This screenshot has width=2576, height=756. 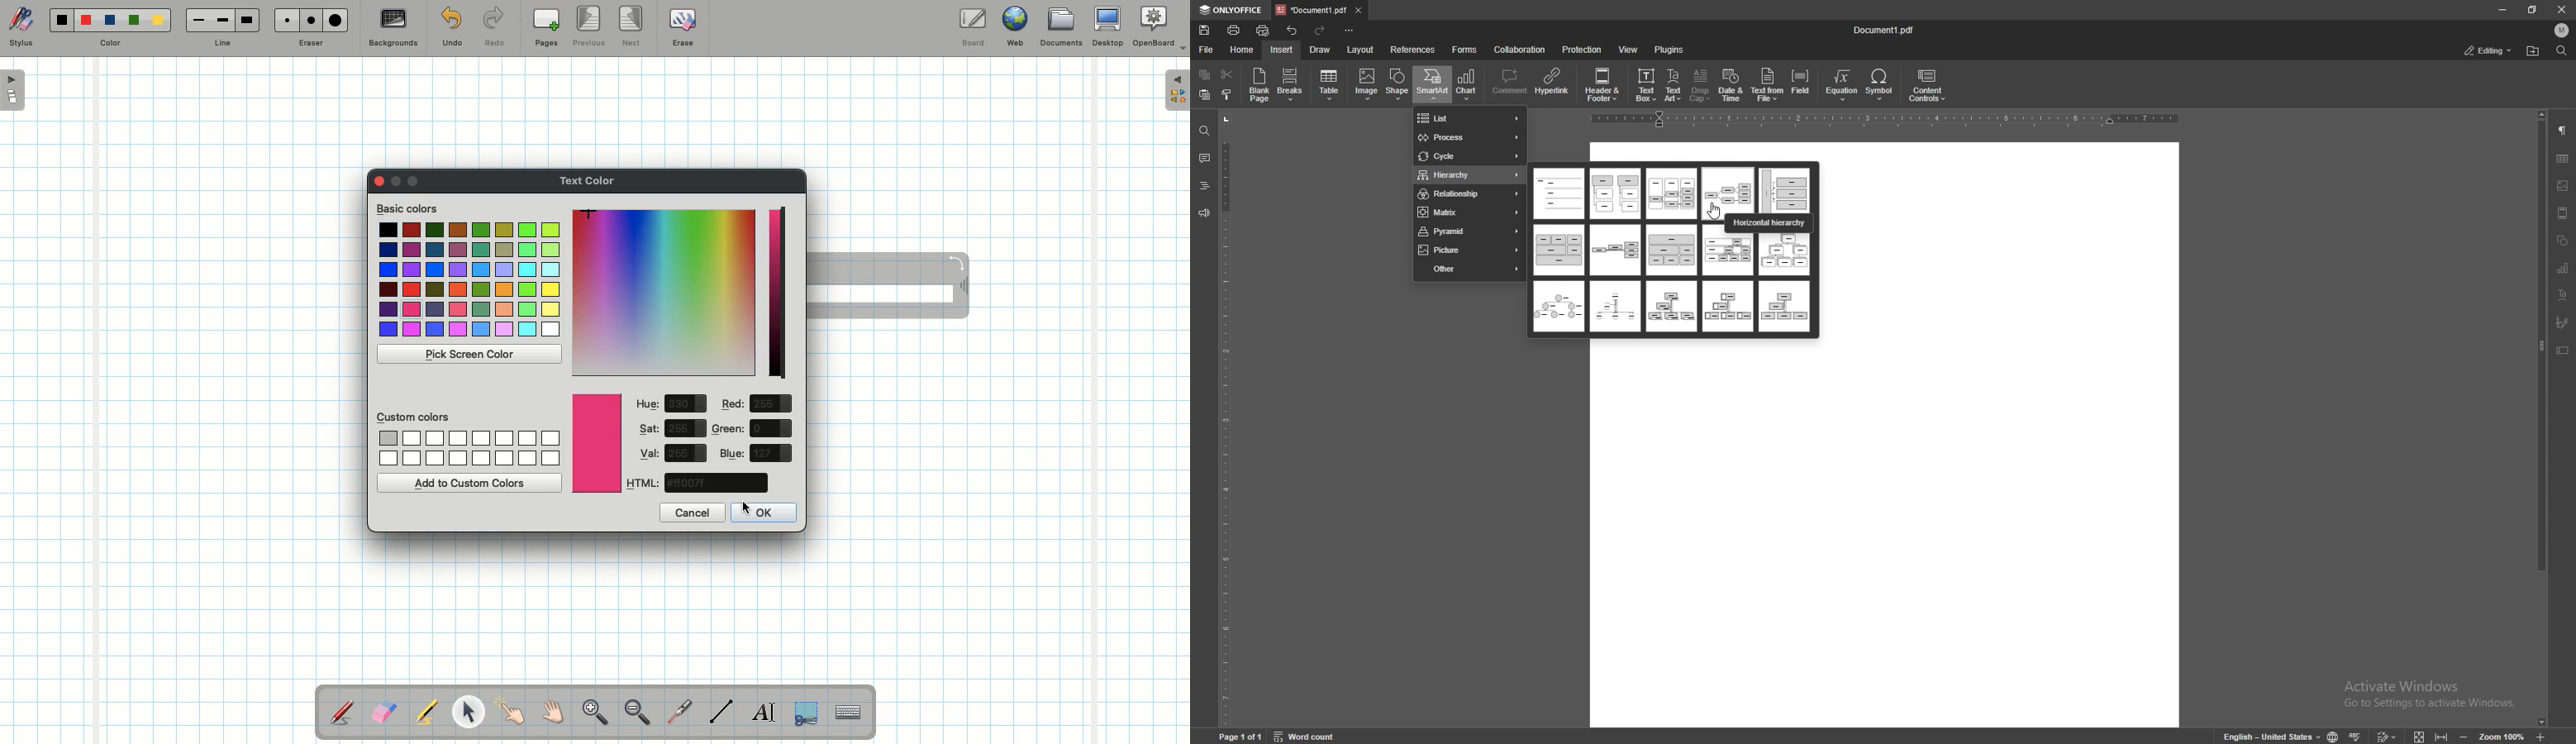 I want to click on matrix, so click(x=1468, y=212).